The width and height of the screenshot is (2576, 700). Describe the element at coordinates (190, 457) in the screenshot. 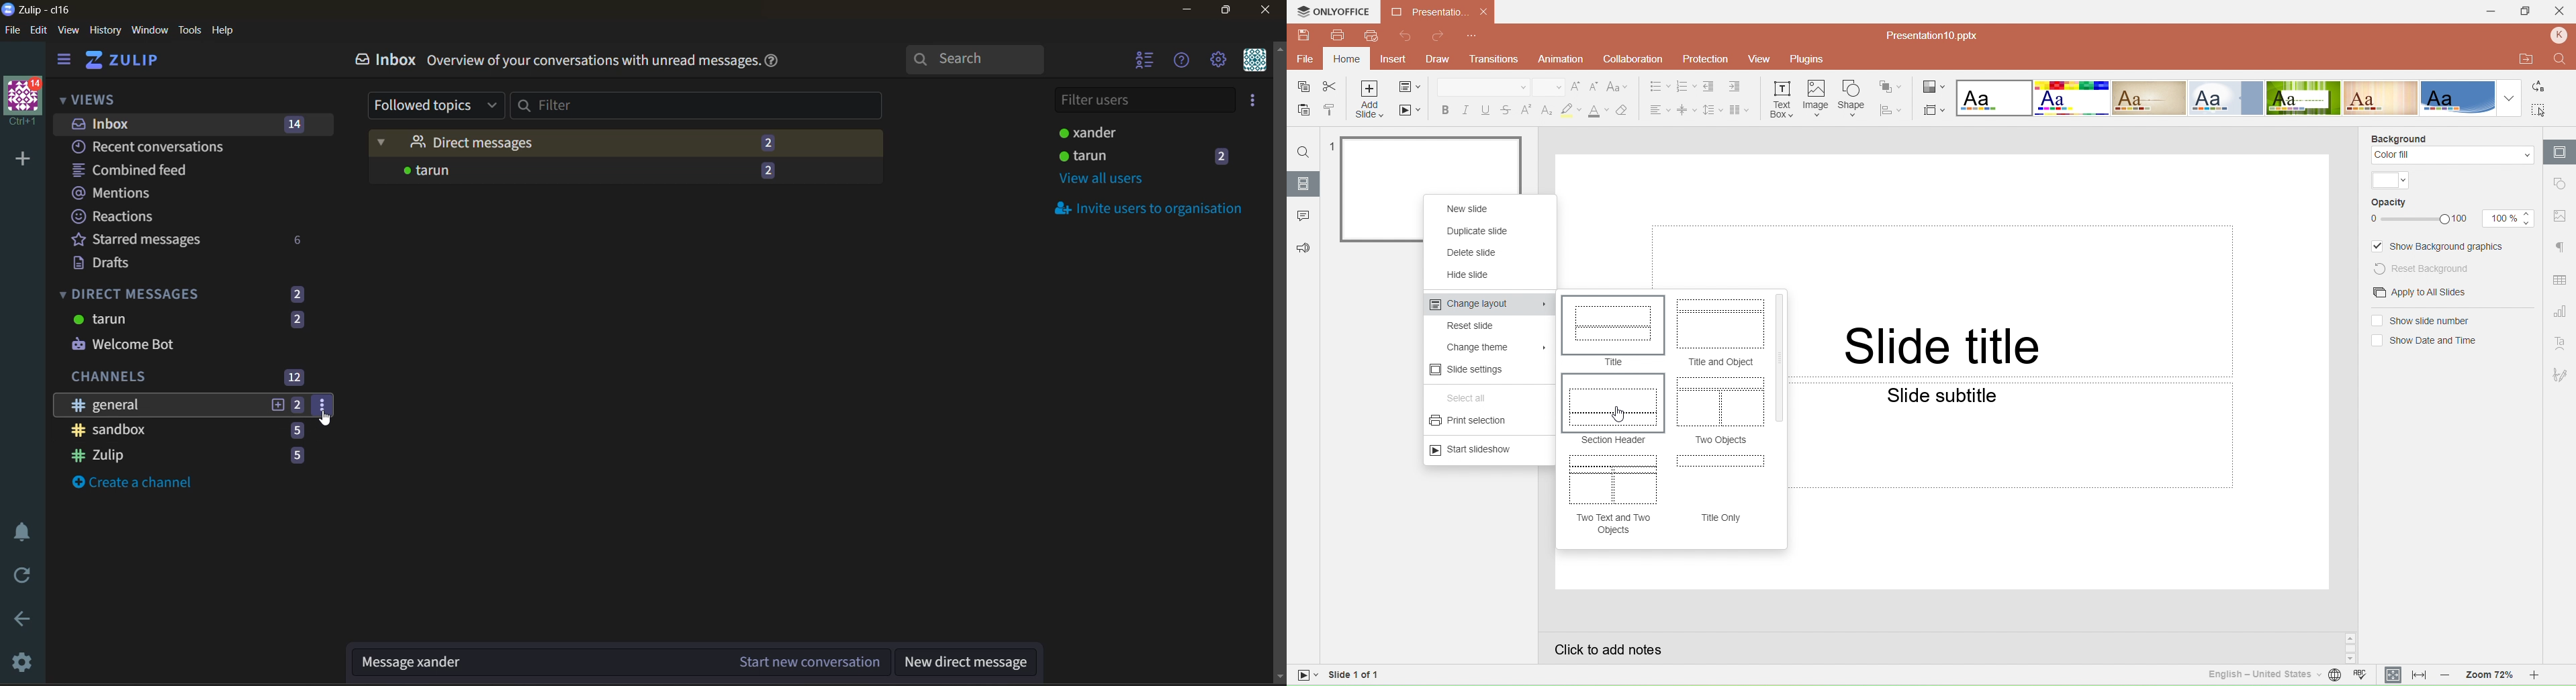

I see `zulip 5` at that location.